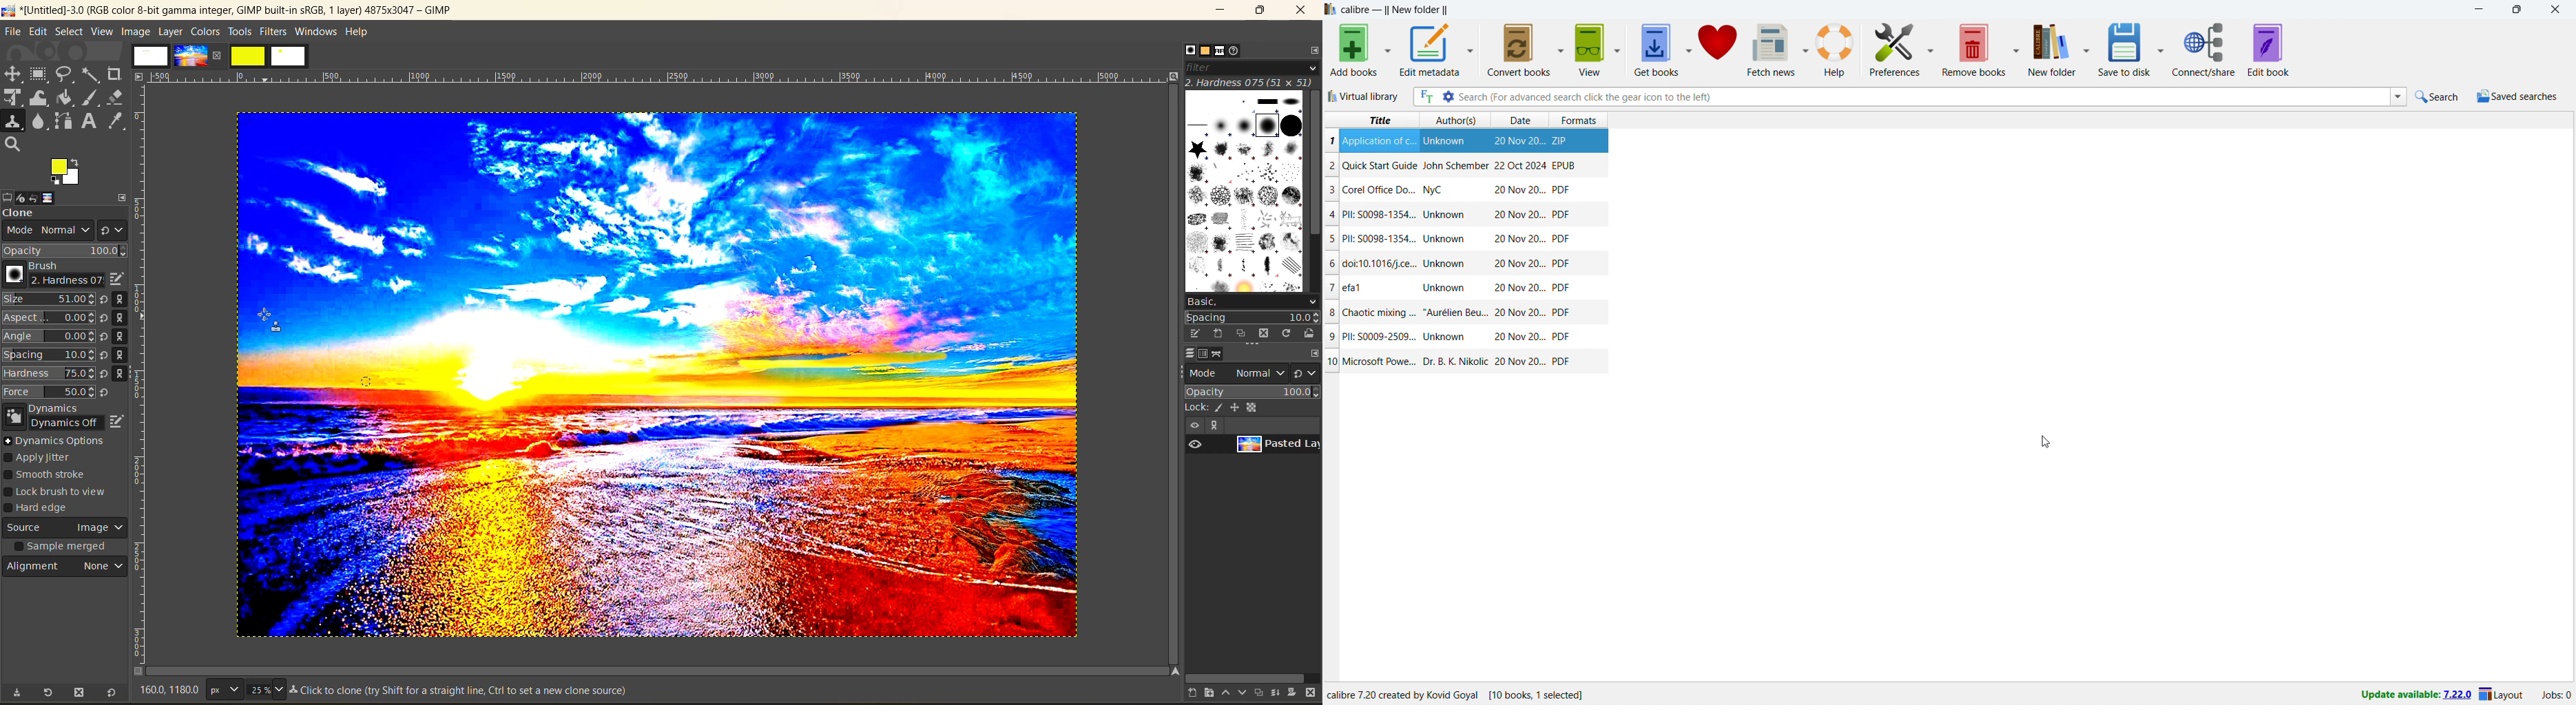 The width and height of the screenshot is (2576, 728). Describe the element at coordinates (67, 173) in the screenshot. I see `active foreground and background color` at that location.